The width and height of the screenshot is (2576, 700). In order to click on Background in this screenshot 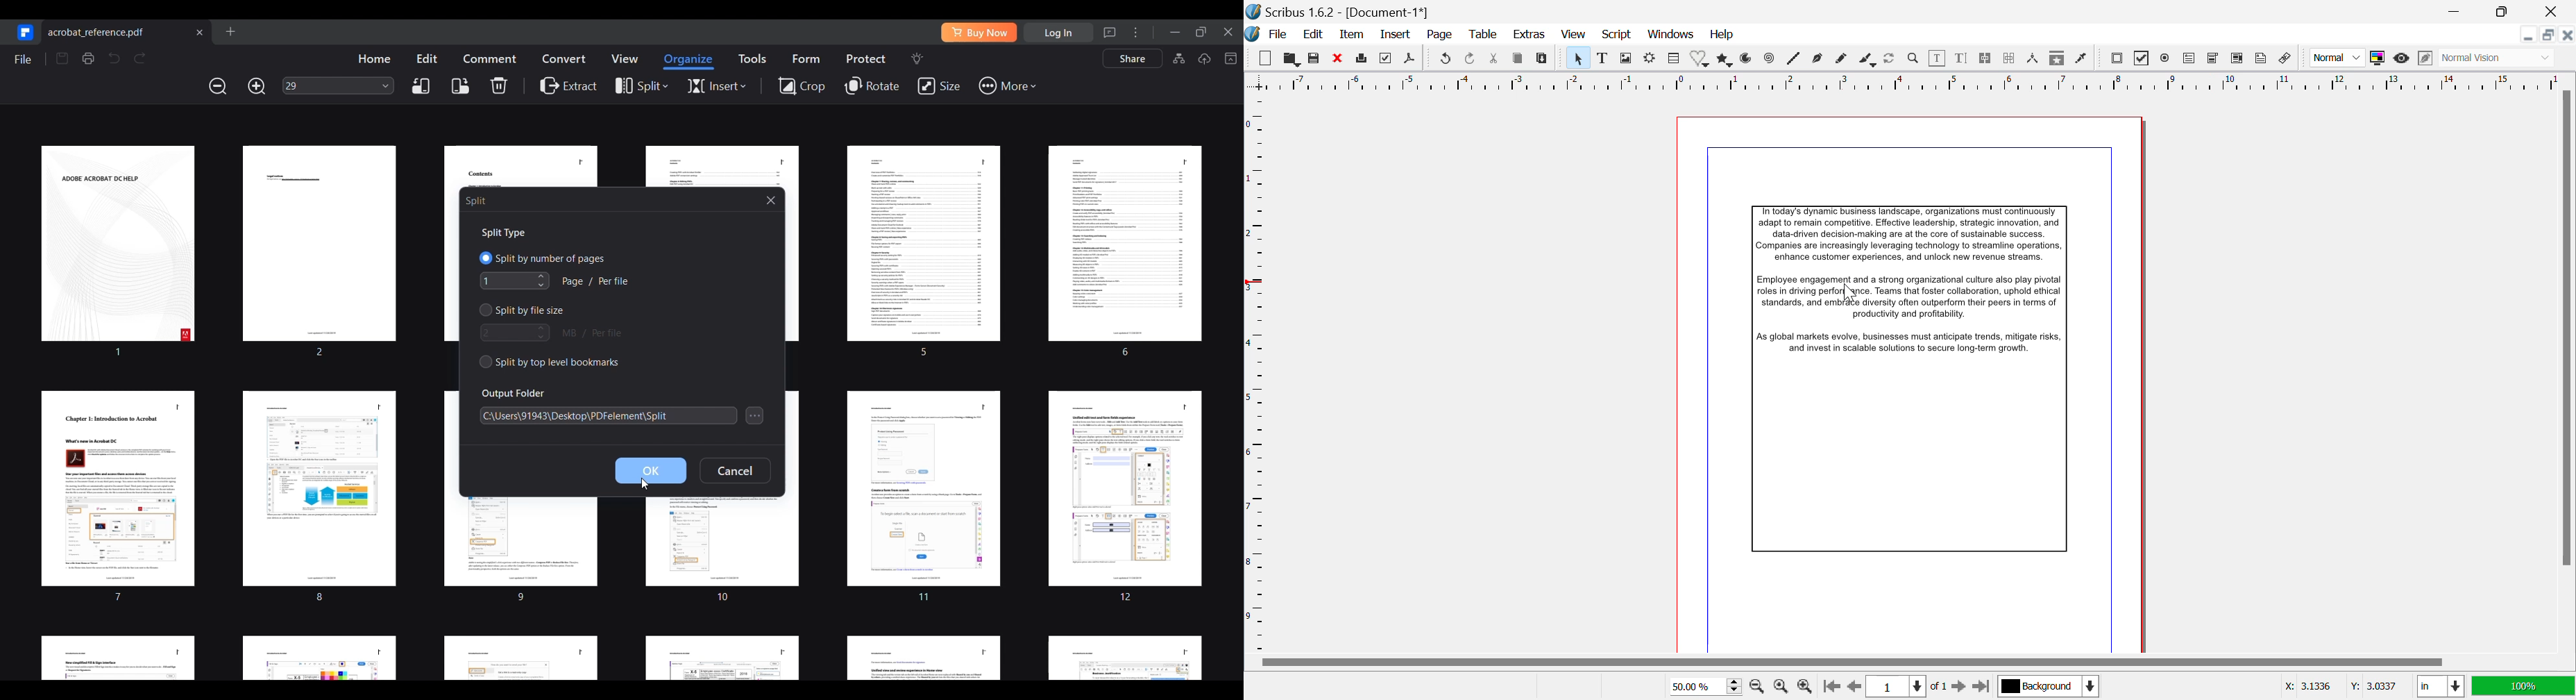, I will do `click(2047, 685)`.